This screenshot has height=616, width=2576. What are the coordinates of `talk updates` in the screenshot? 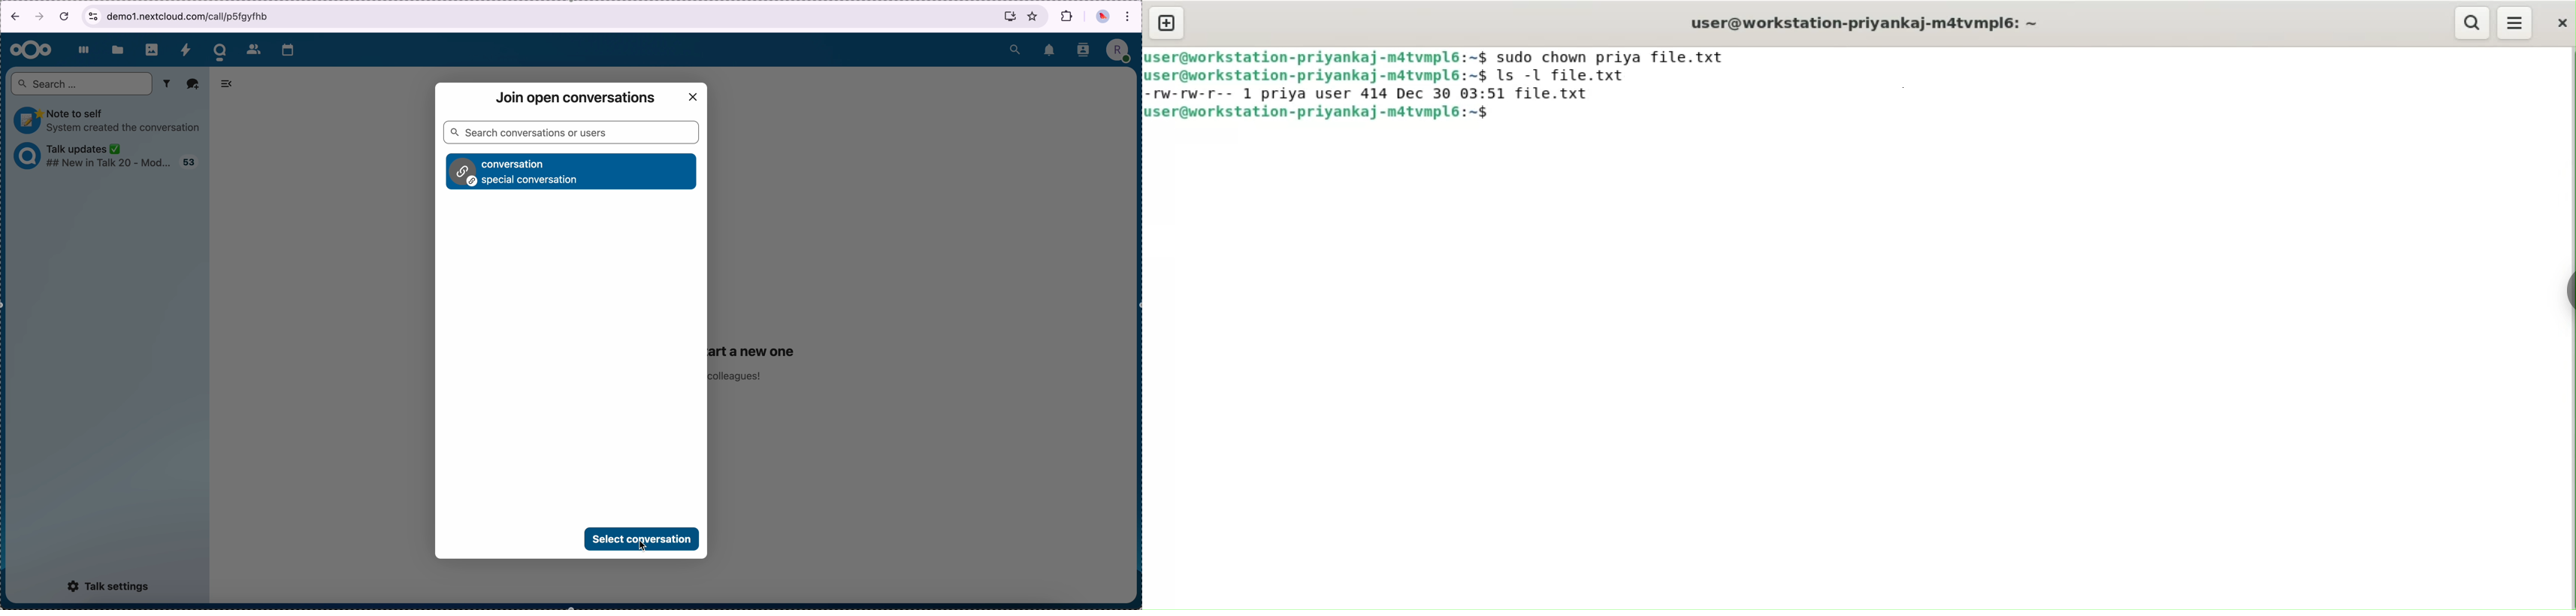 It's located at (186, 162).